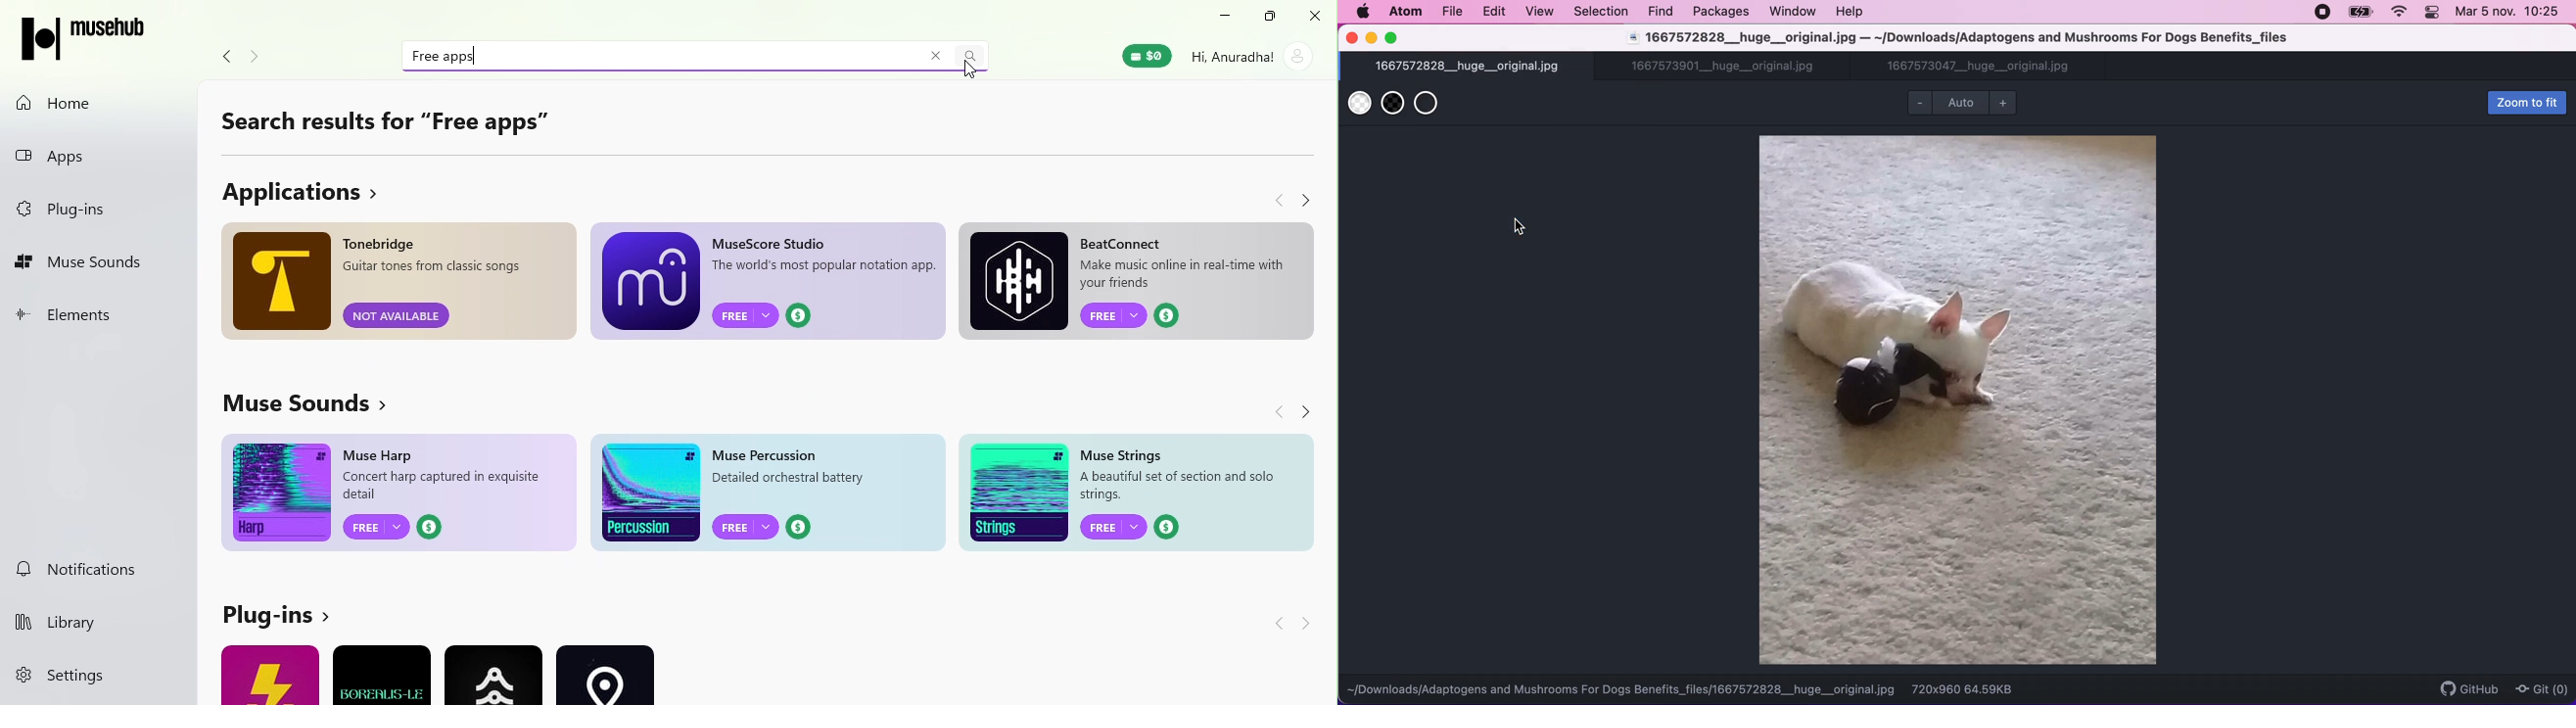 The width and height of the screenshot is (2576, 728). Describe the element at coordinates (1622, 690) in the screenshot. I see `~/Downloads/Adaptogens and Mushrooms For Dogs Benefits_files/1667572828__huge__original.jpg` at that location.